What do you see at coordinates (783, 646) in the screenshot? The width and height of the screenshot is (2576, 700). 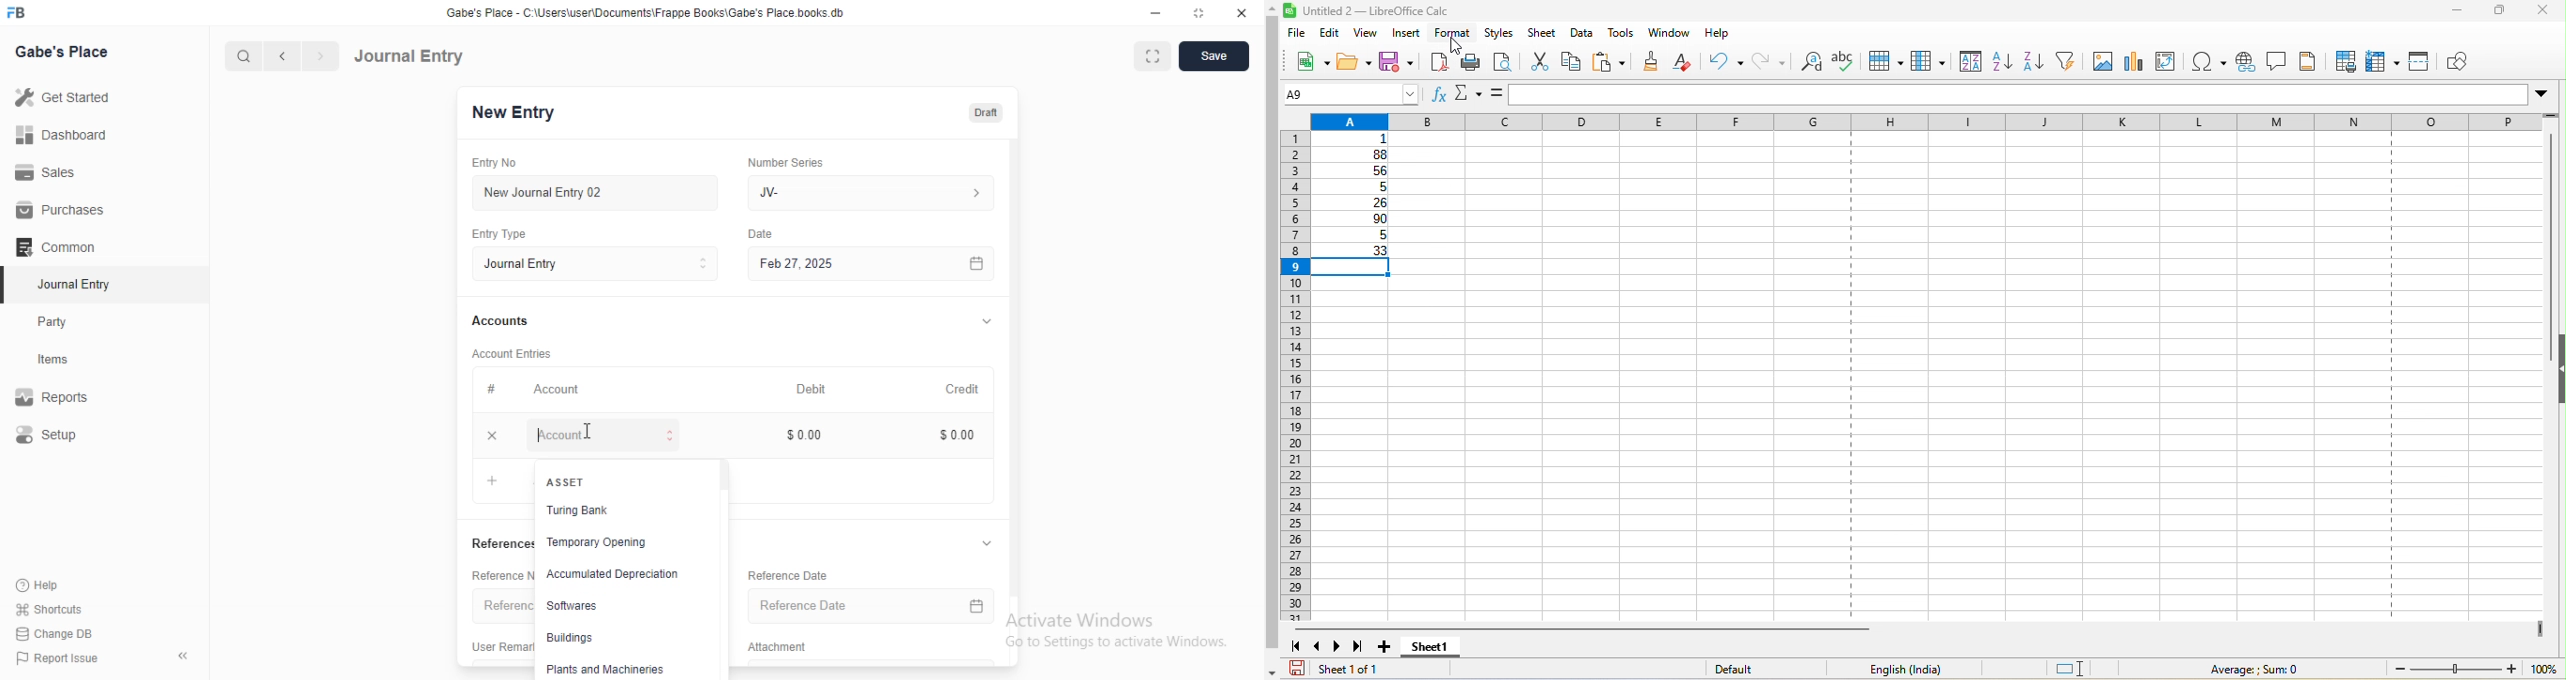 I see `‘Attachment` at bounding box center [783, 646].